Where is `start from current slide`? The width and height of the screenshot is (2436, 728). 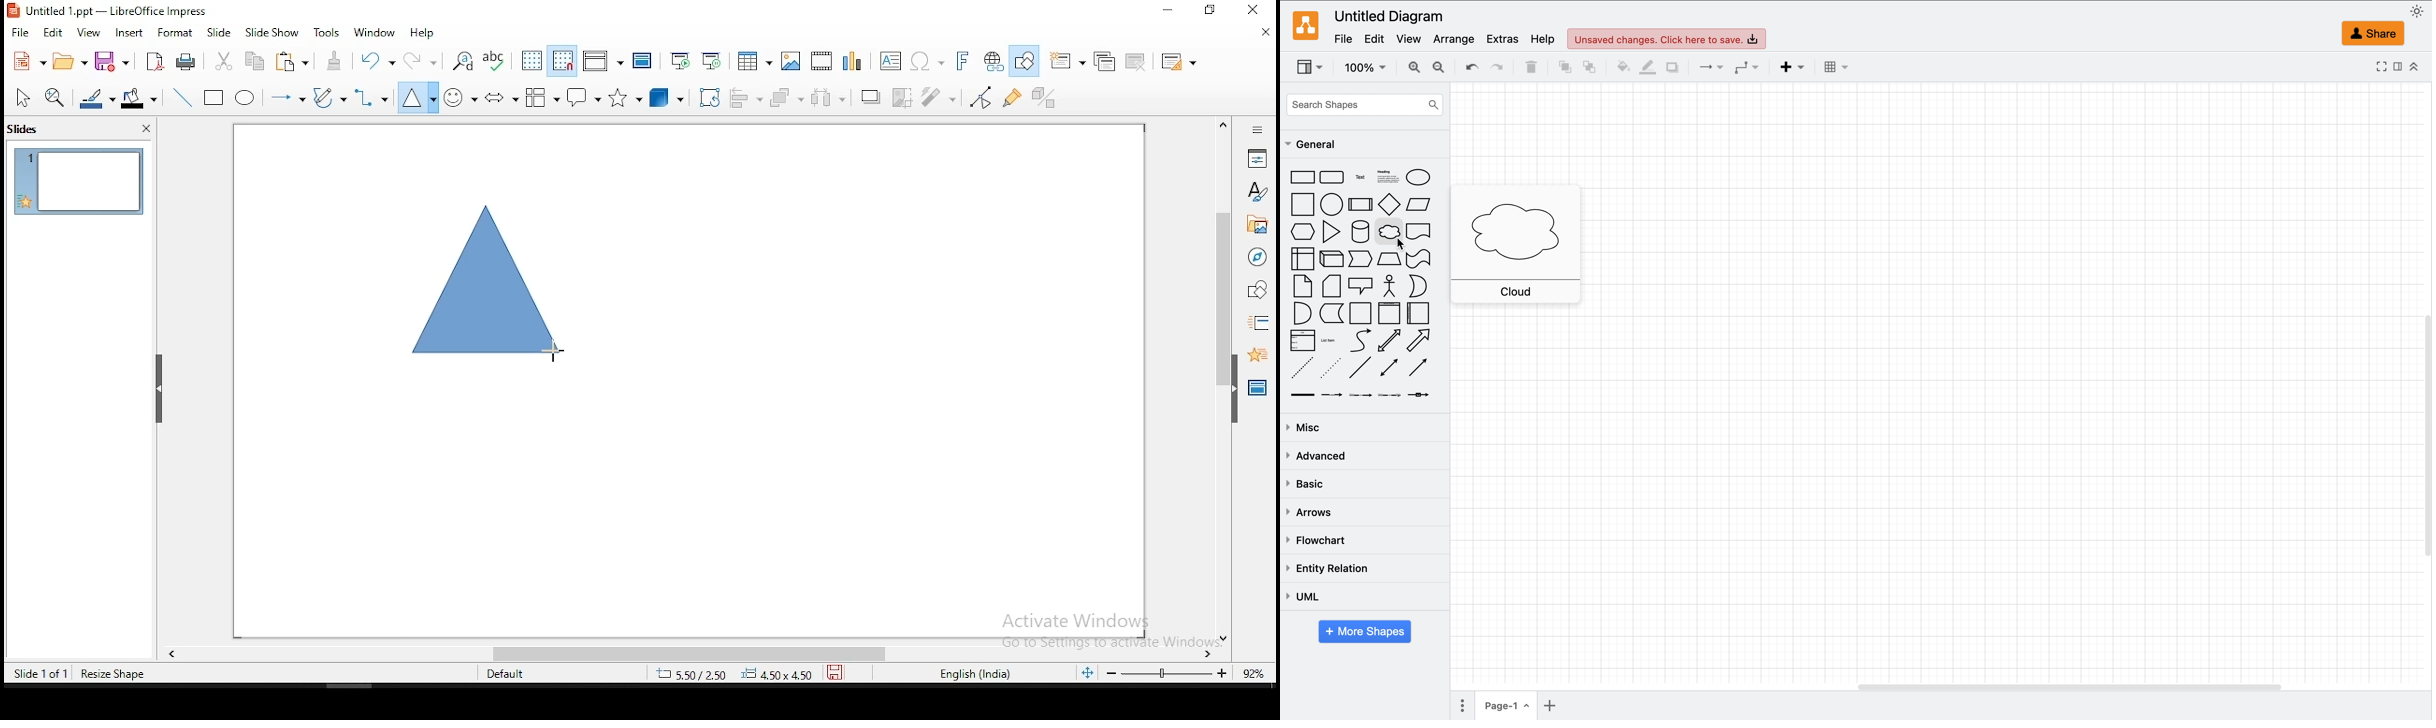
start from current slide is located at coordinates (713, 61).